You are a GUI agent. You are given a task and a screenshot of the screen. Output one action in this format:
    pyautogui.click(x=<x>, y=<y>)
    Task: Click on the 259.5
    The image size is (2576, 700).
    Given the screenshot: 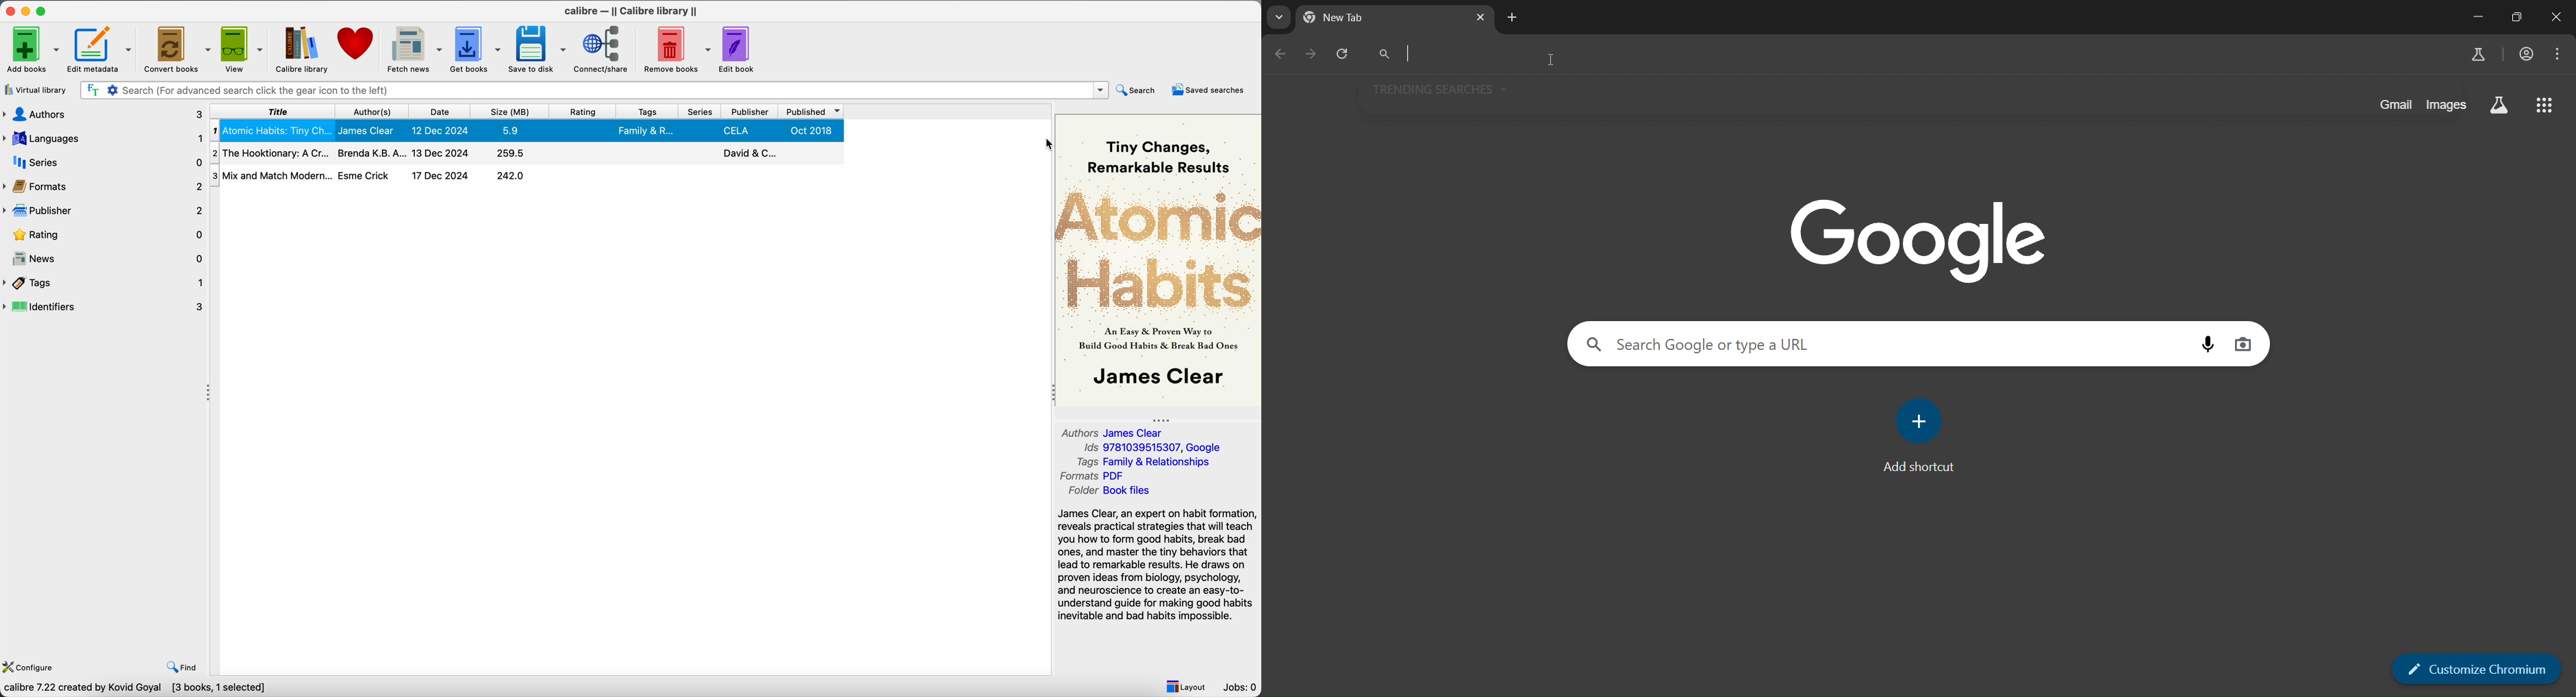 What is the action you would take?
    pyautogui.click(x=512, y=154)
    